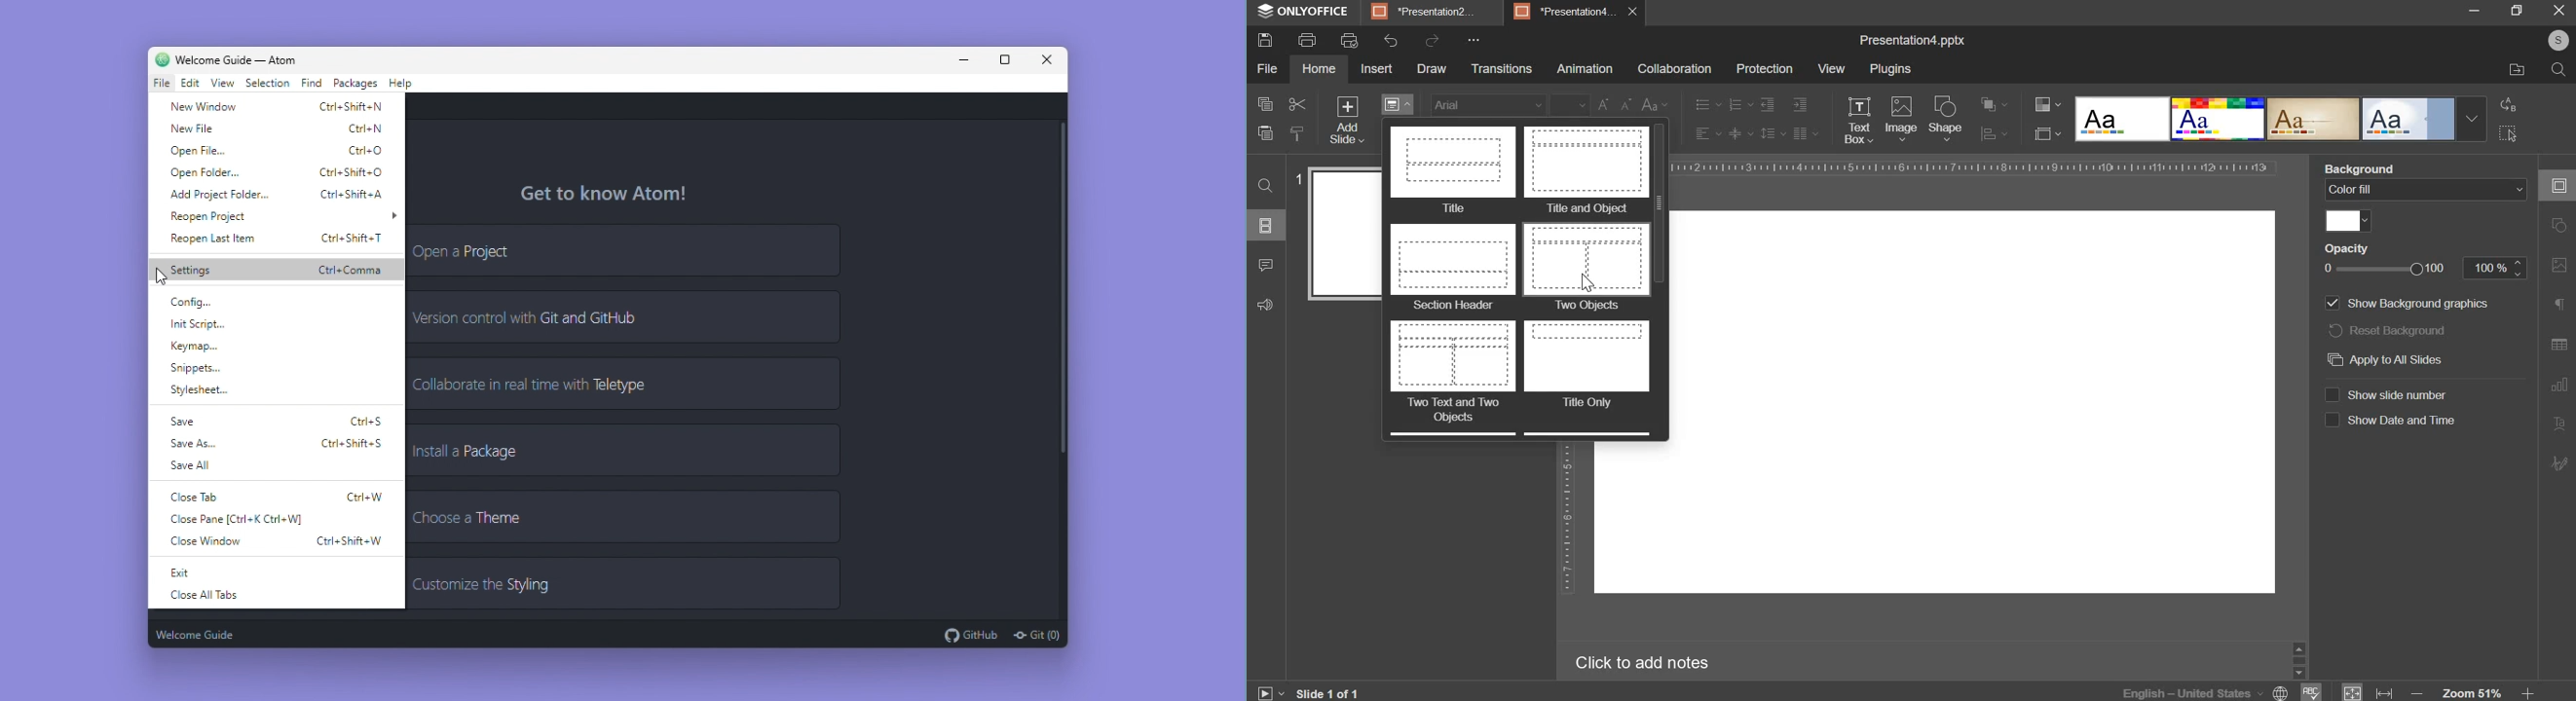  Describe the element at coordinates (276, 498) in the screenshot. I see `close tab Ctrl+W` at that location.